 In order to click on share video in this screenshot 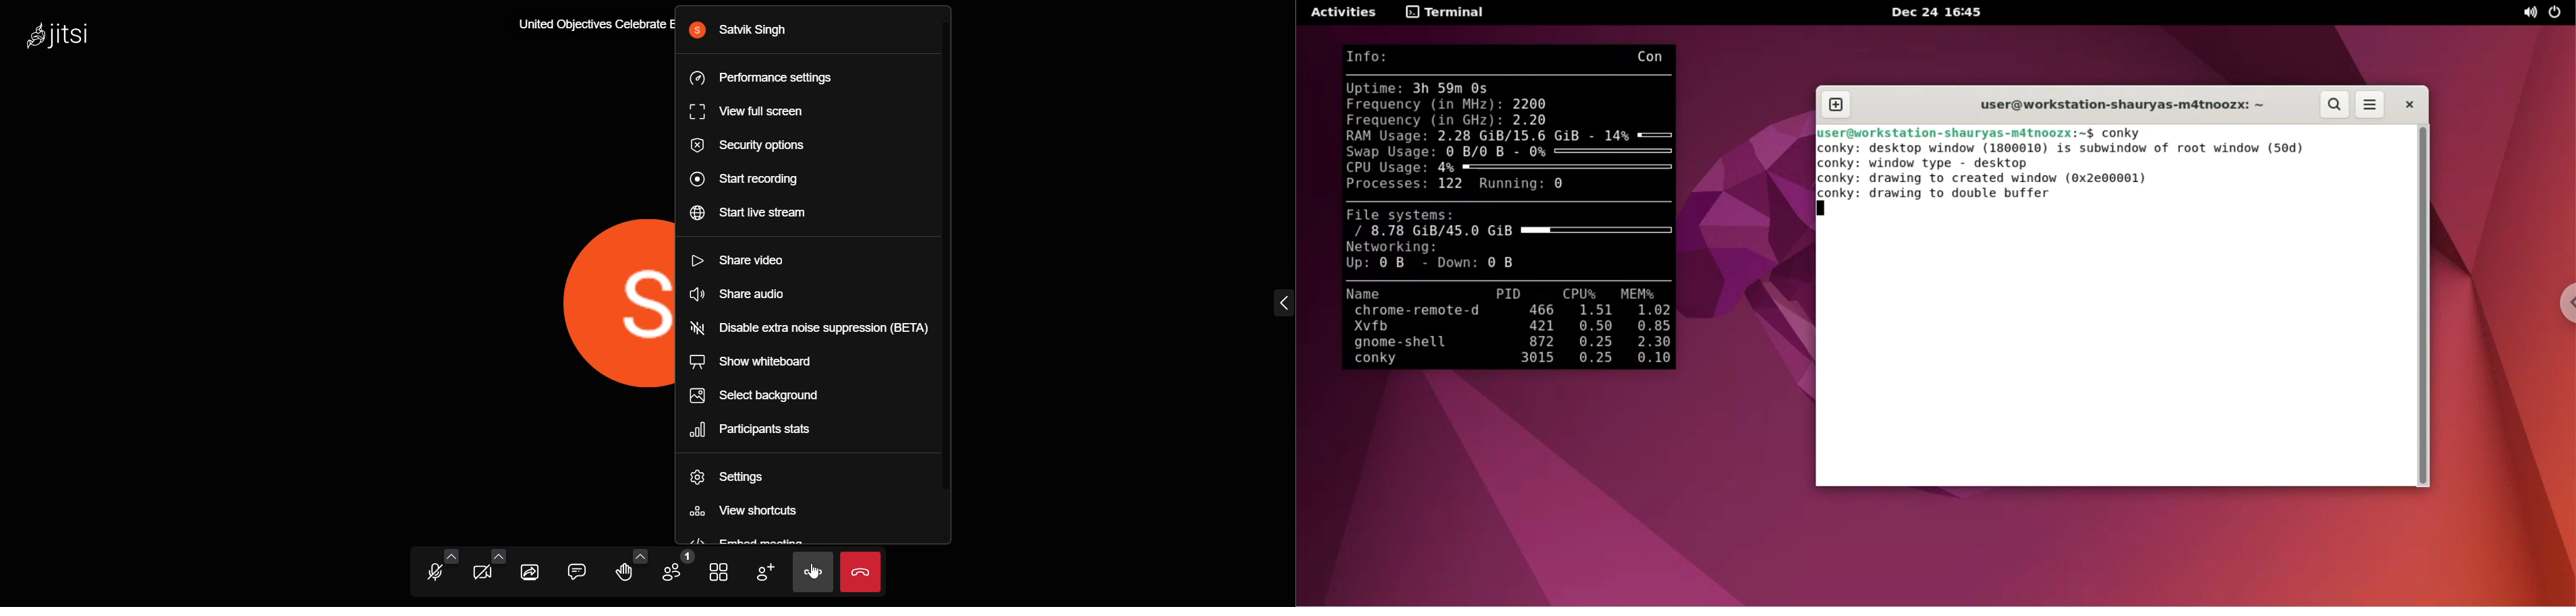, I will do `click(753, 258)`.